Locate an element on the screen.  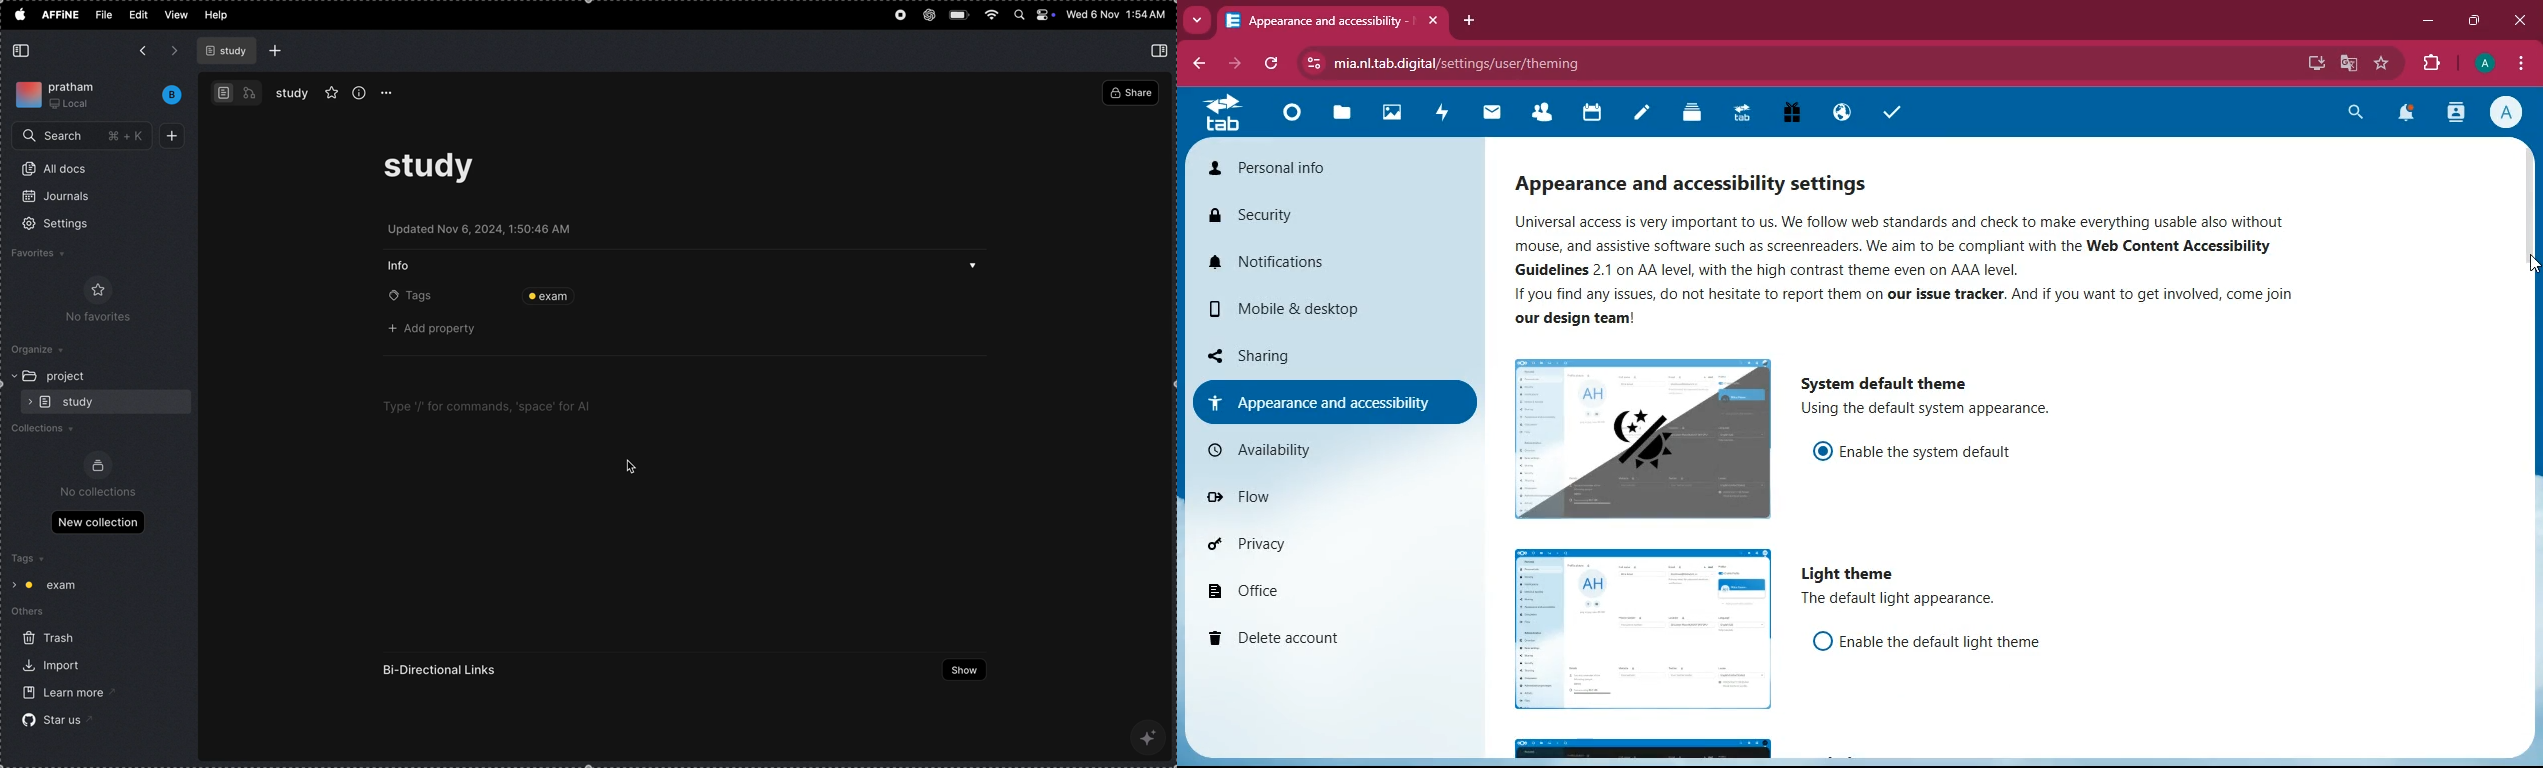
time and date is located at coordinates (1117, 15).